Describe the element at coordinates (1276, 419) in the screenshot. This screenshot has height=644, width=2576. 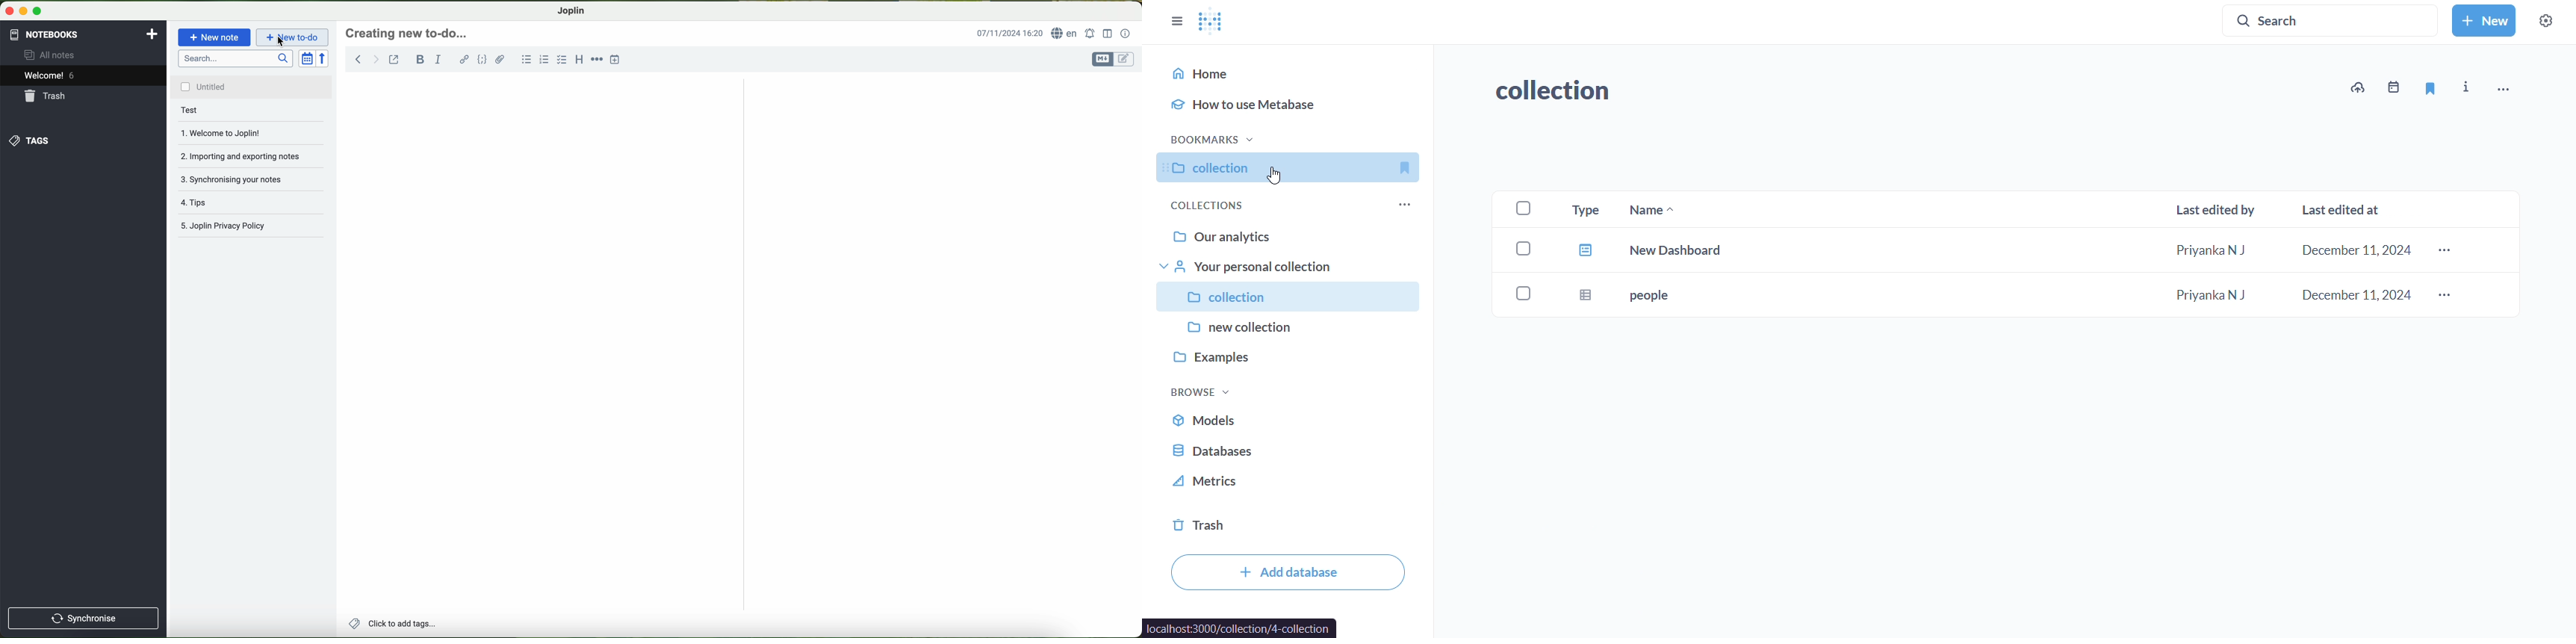
I see `models` at that location.